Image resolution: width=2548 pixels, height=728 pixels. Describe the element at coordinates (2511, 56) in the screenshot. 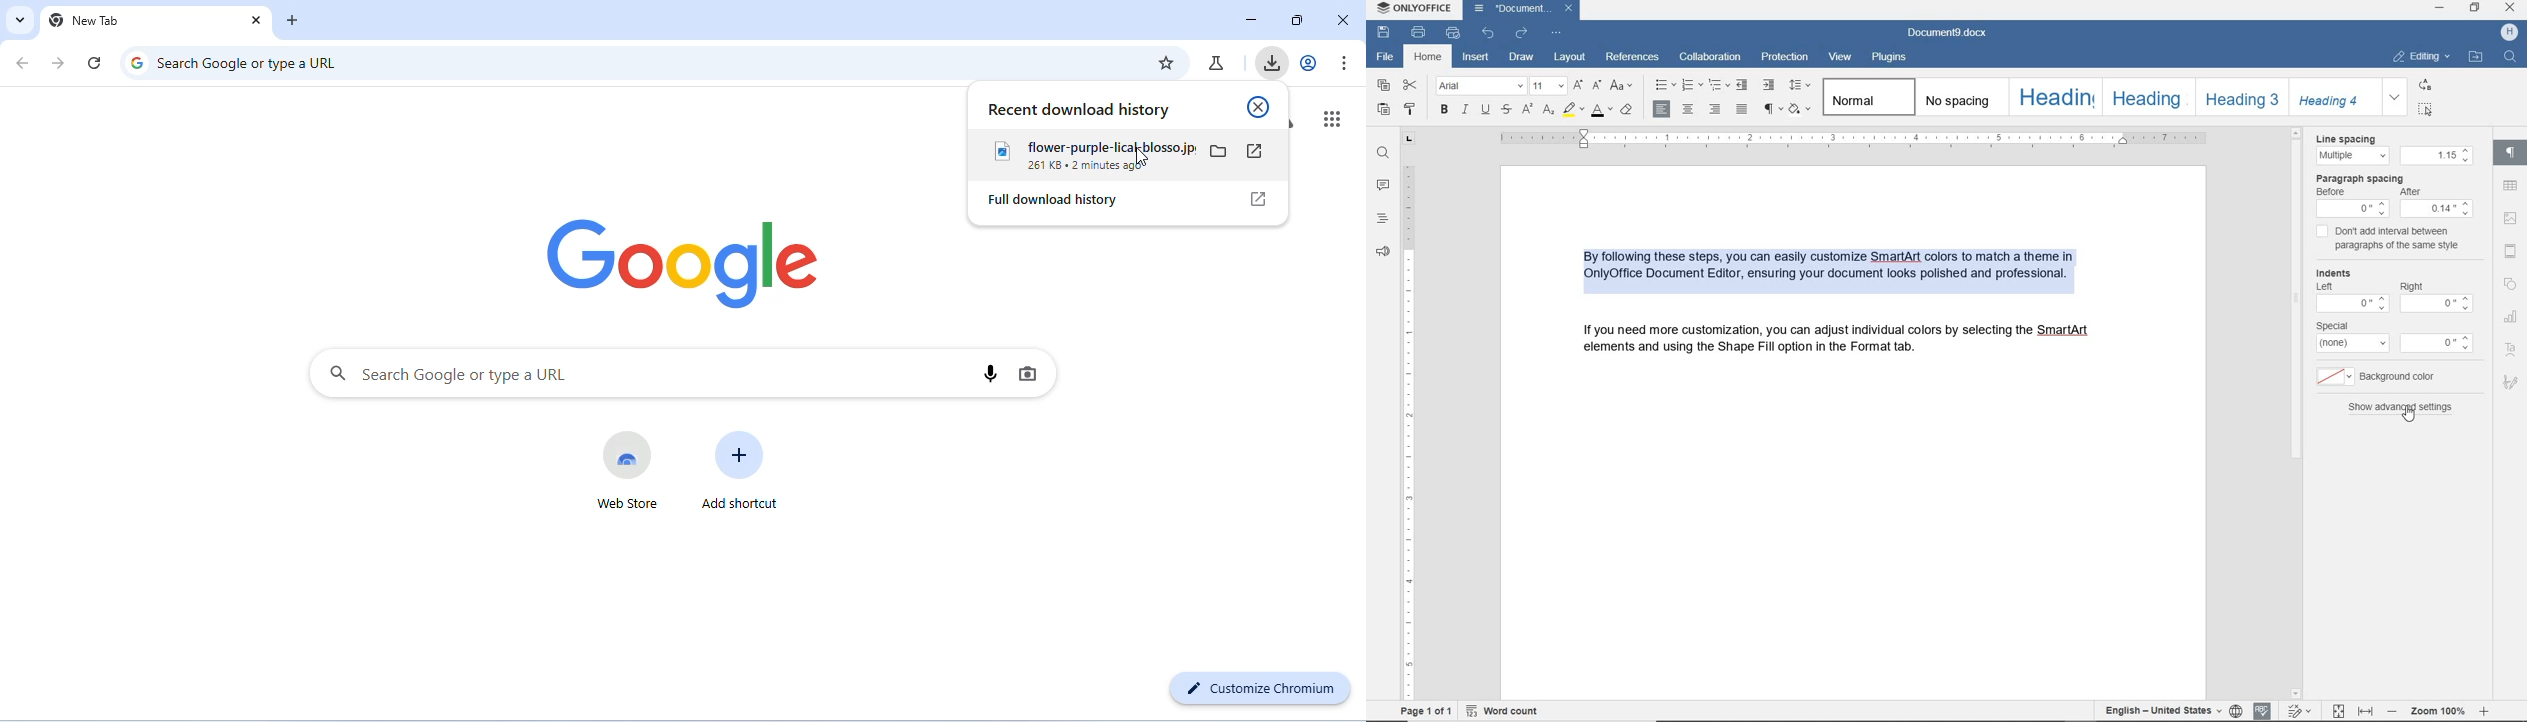

I see `search` at that location.